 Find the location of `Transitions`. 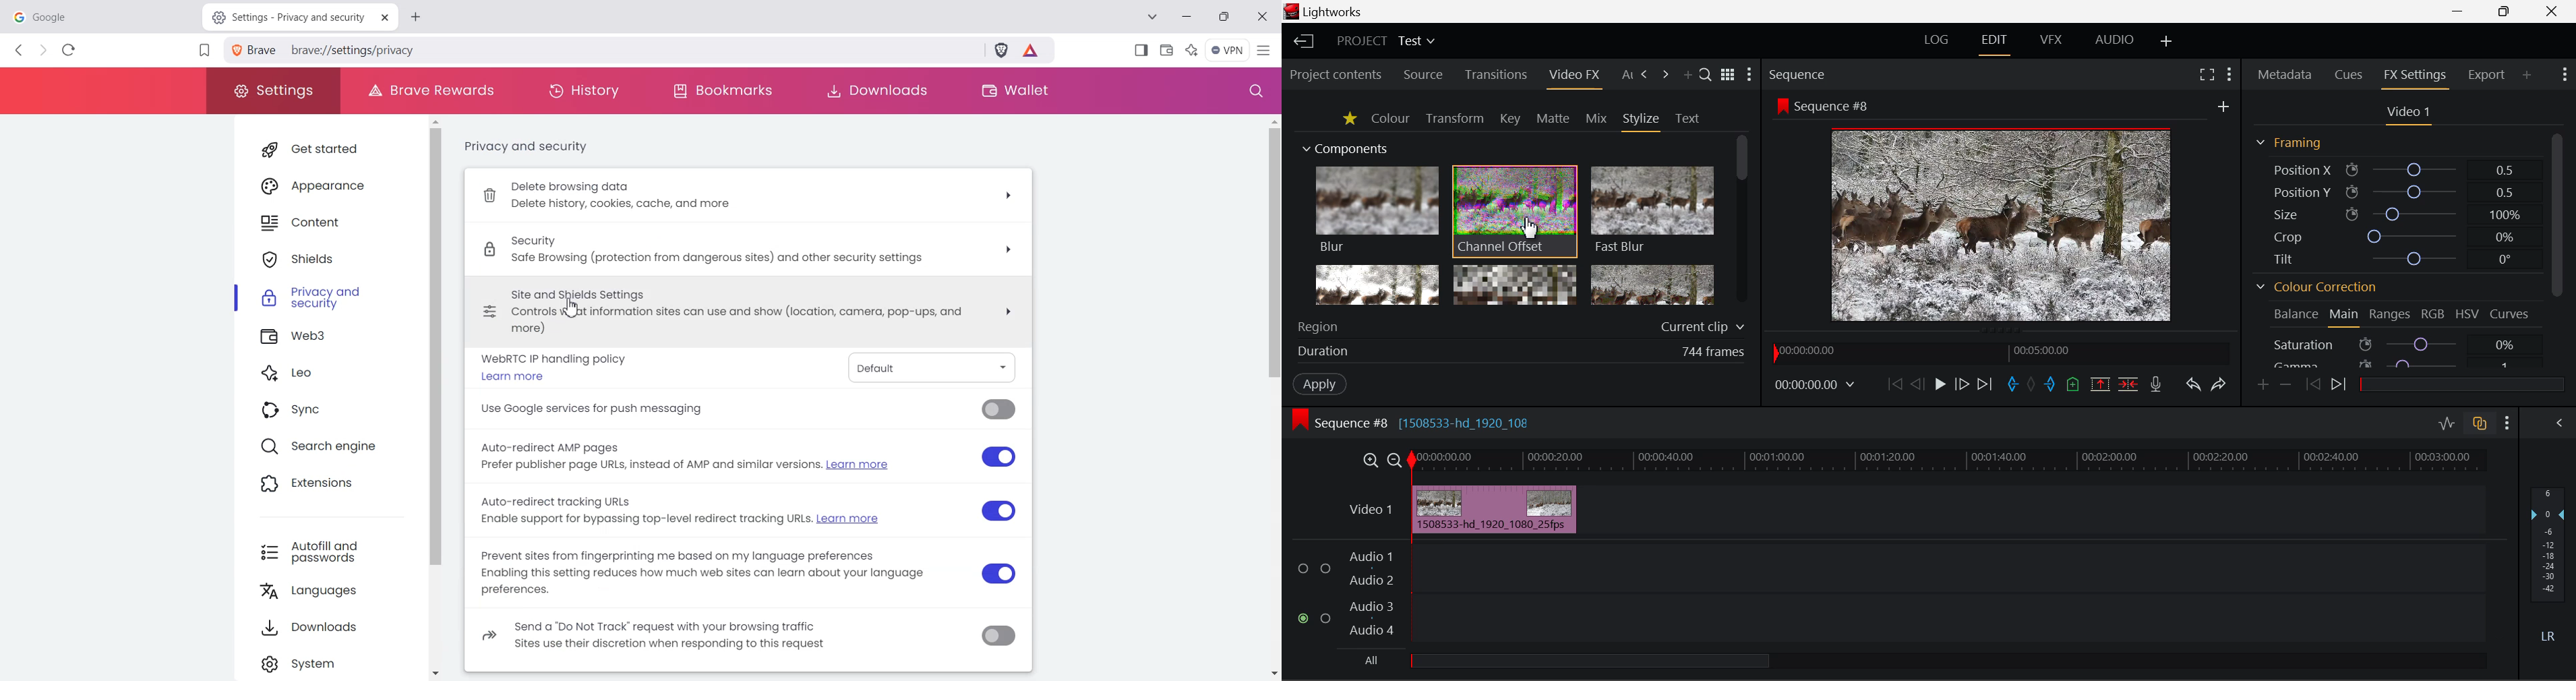

Transitions is located at coordinates (1495, 74).